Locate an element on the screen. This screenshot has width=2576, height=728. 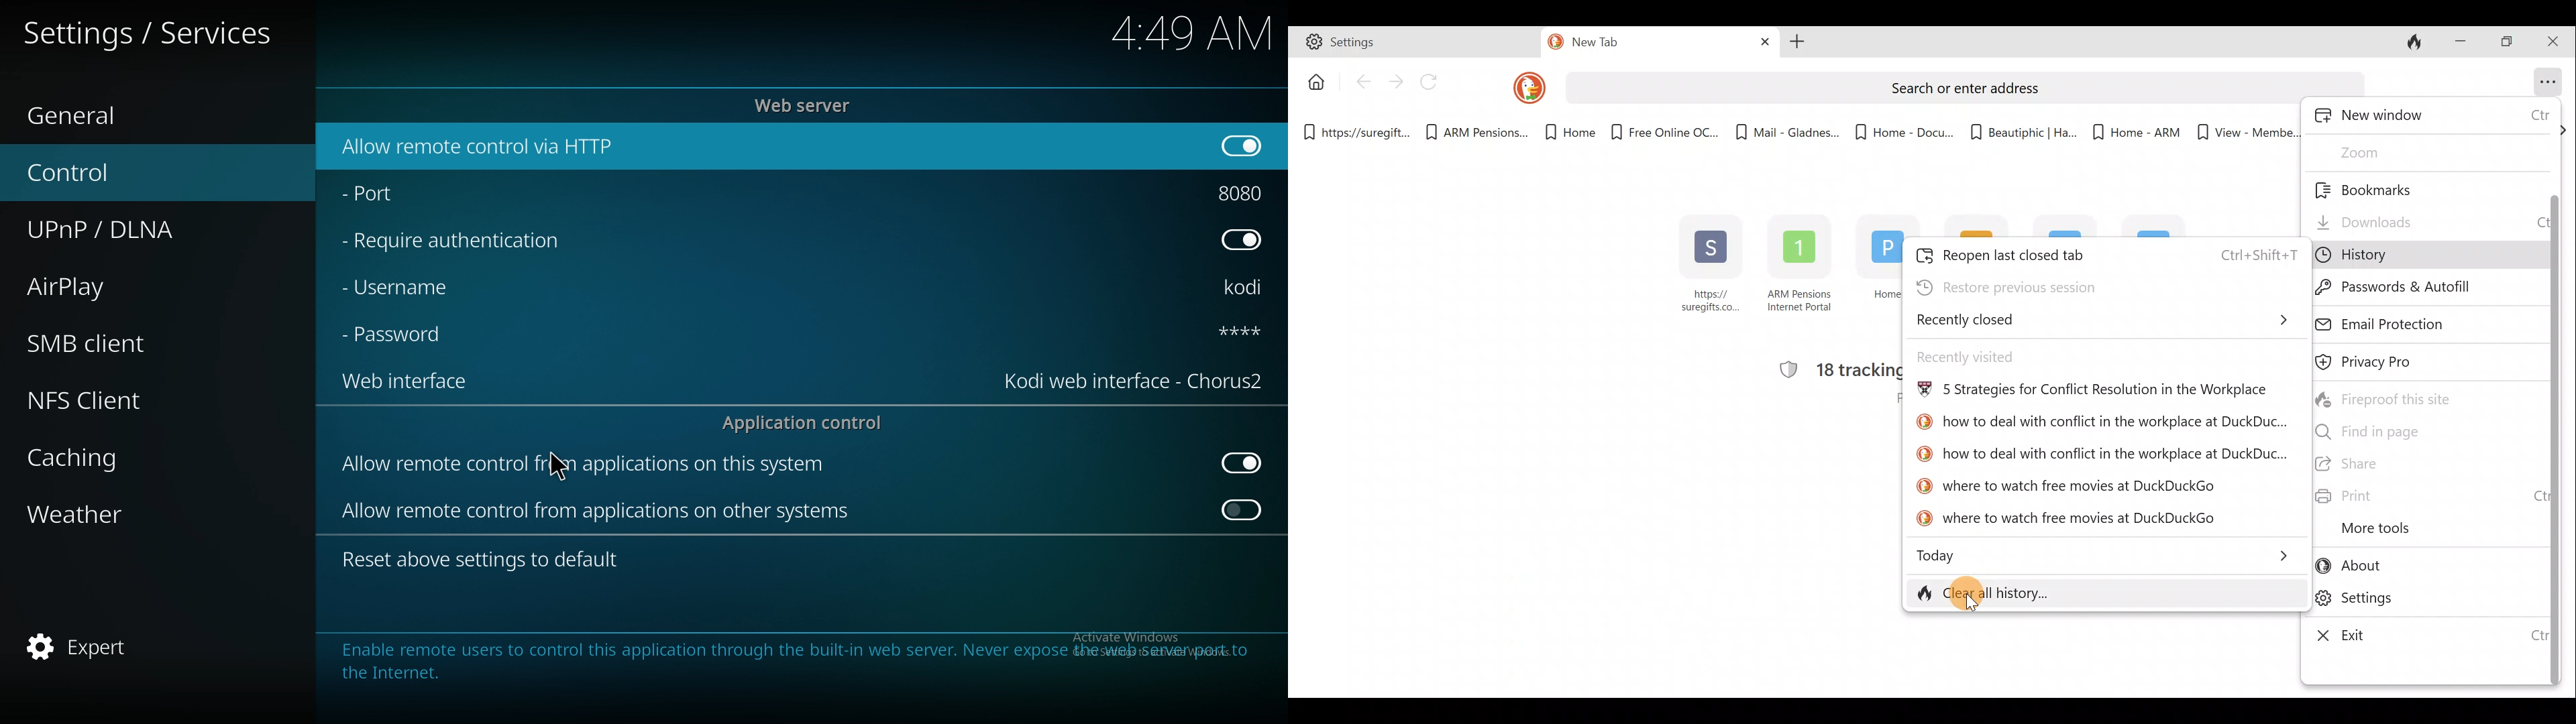
Clear all history is located at coordinates (2044, 592).